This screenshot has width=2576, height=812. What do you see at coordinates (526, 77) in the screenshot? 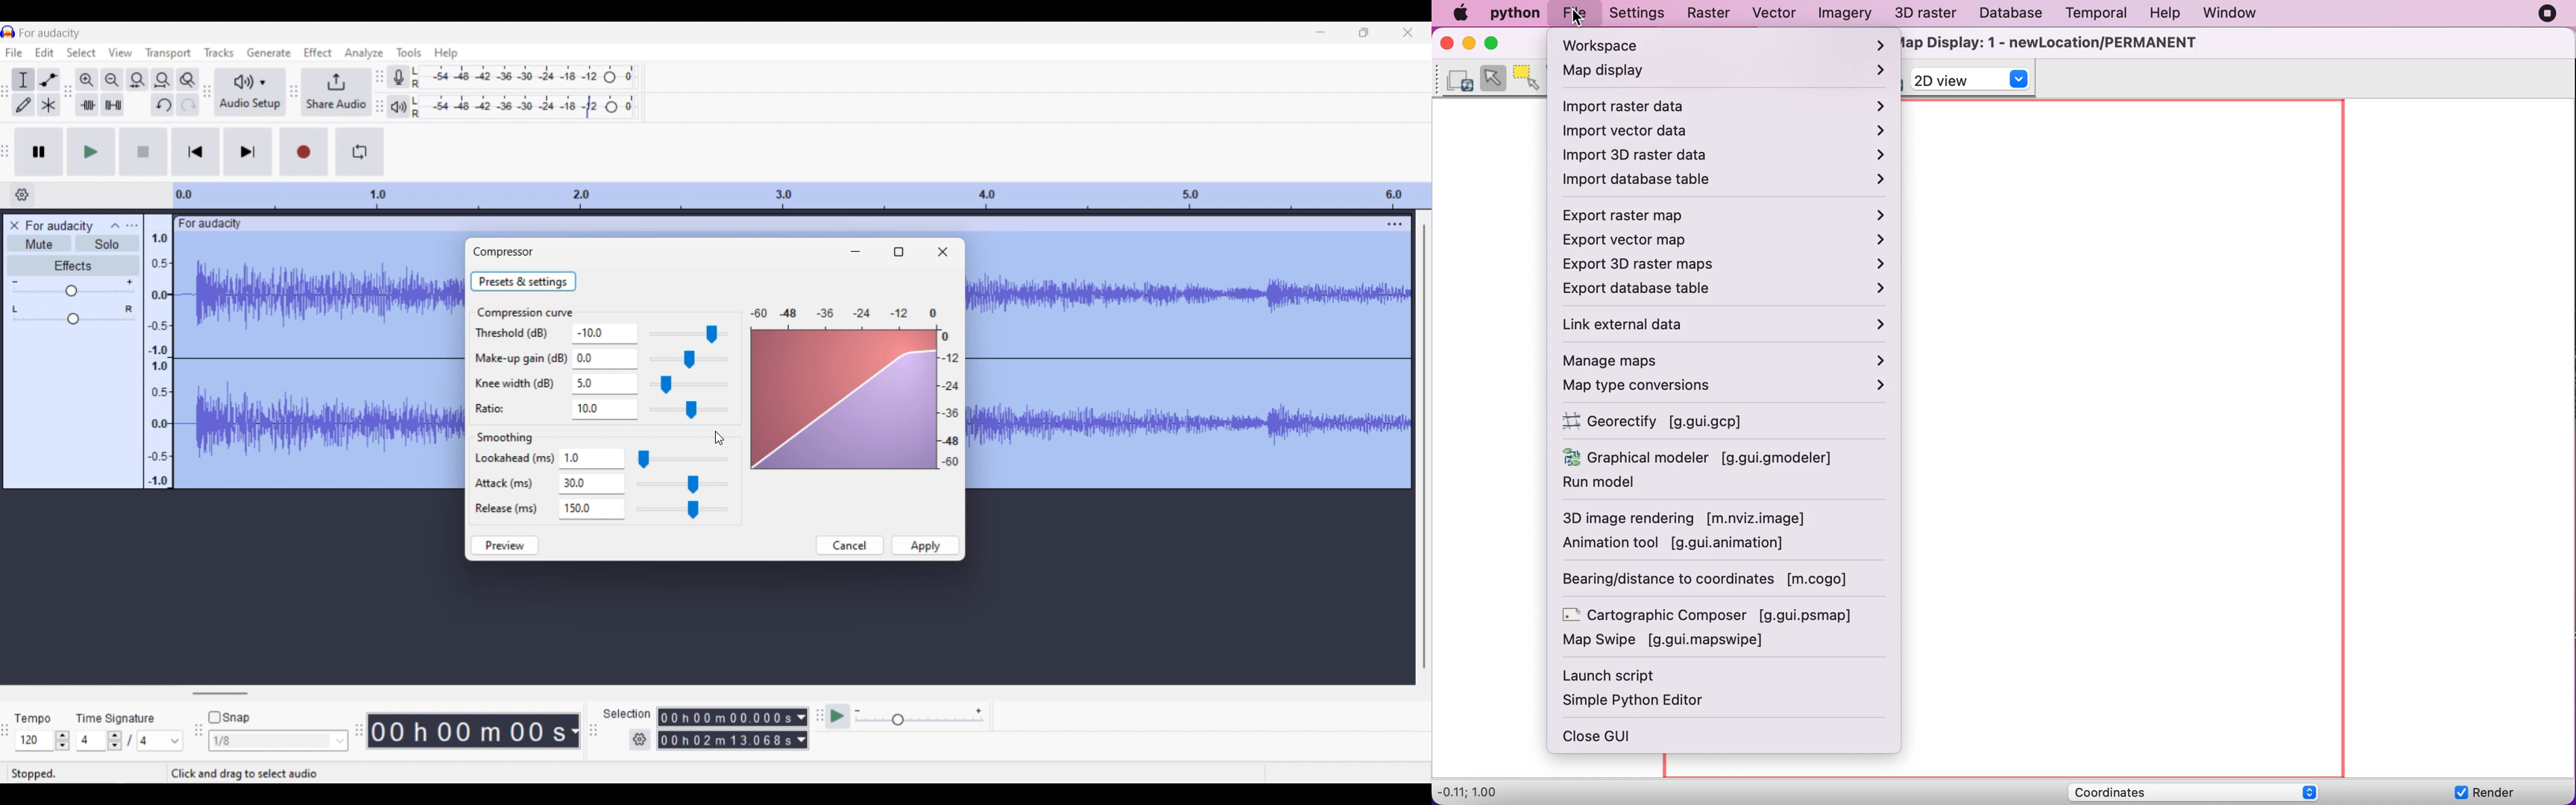
I see `Recording level` at bounding box center [526, 77].